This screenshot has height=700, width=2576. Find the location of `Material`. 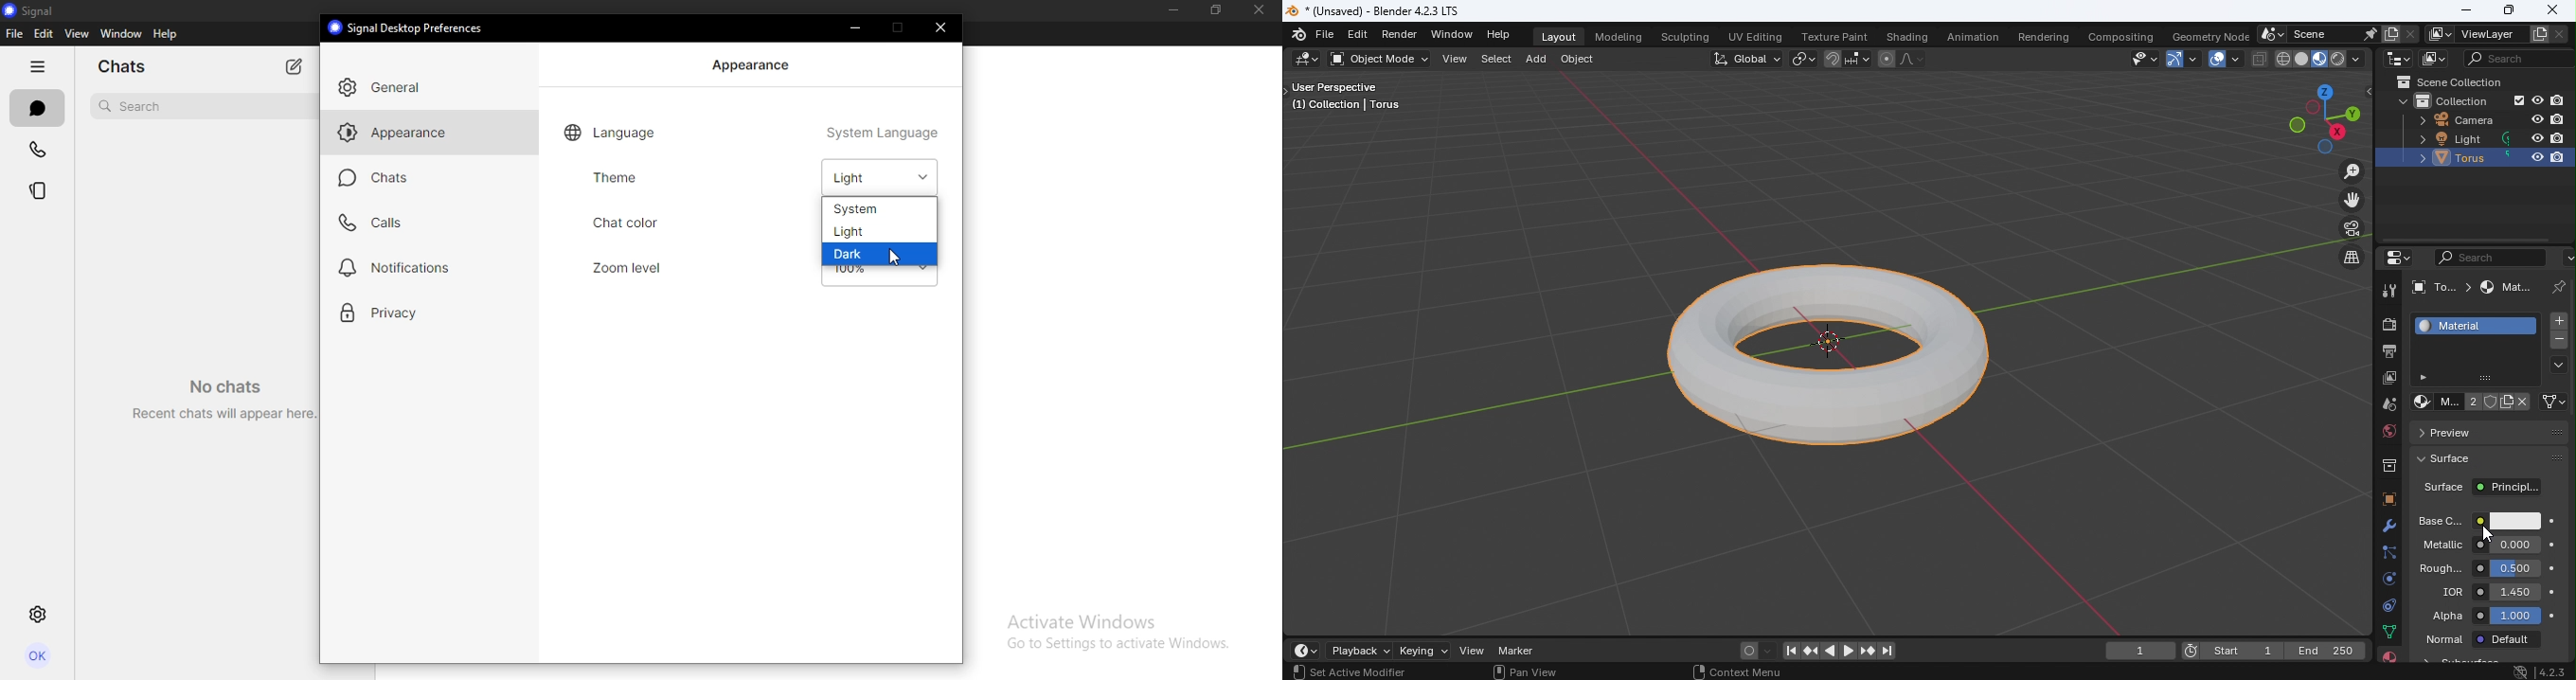

Material is located at coordinates (2392, 653).